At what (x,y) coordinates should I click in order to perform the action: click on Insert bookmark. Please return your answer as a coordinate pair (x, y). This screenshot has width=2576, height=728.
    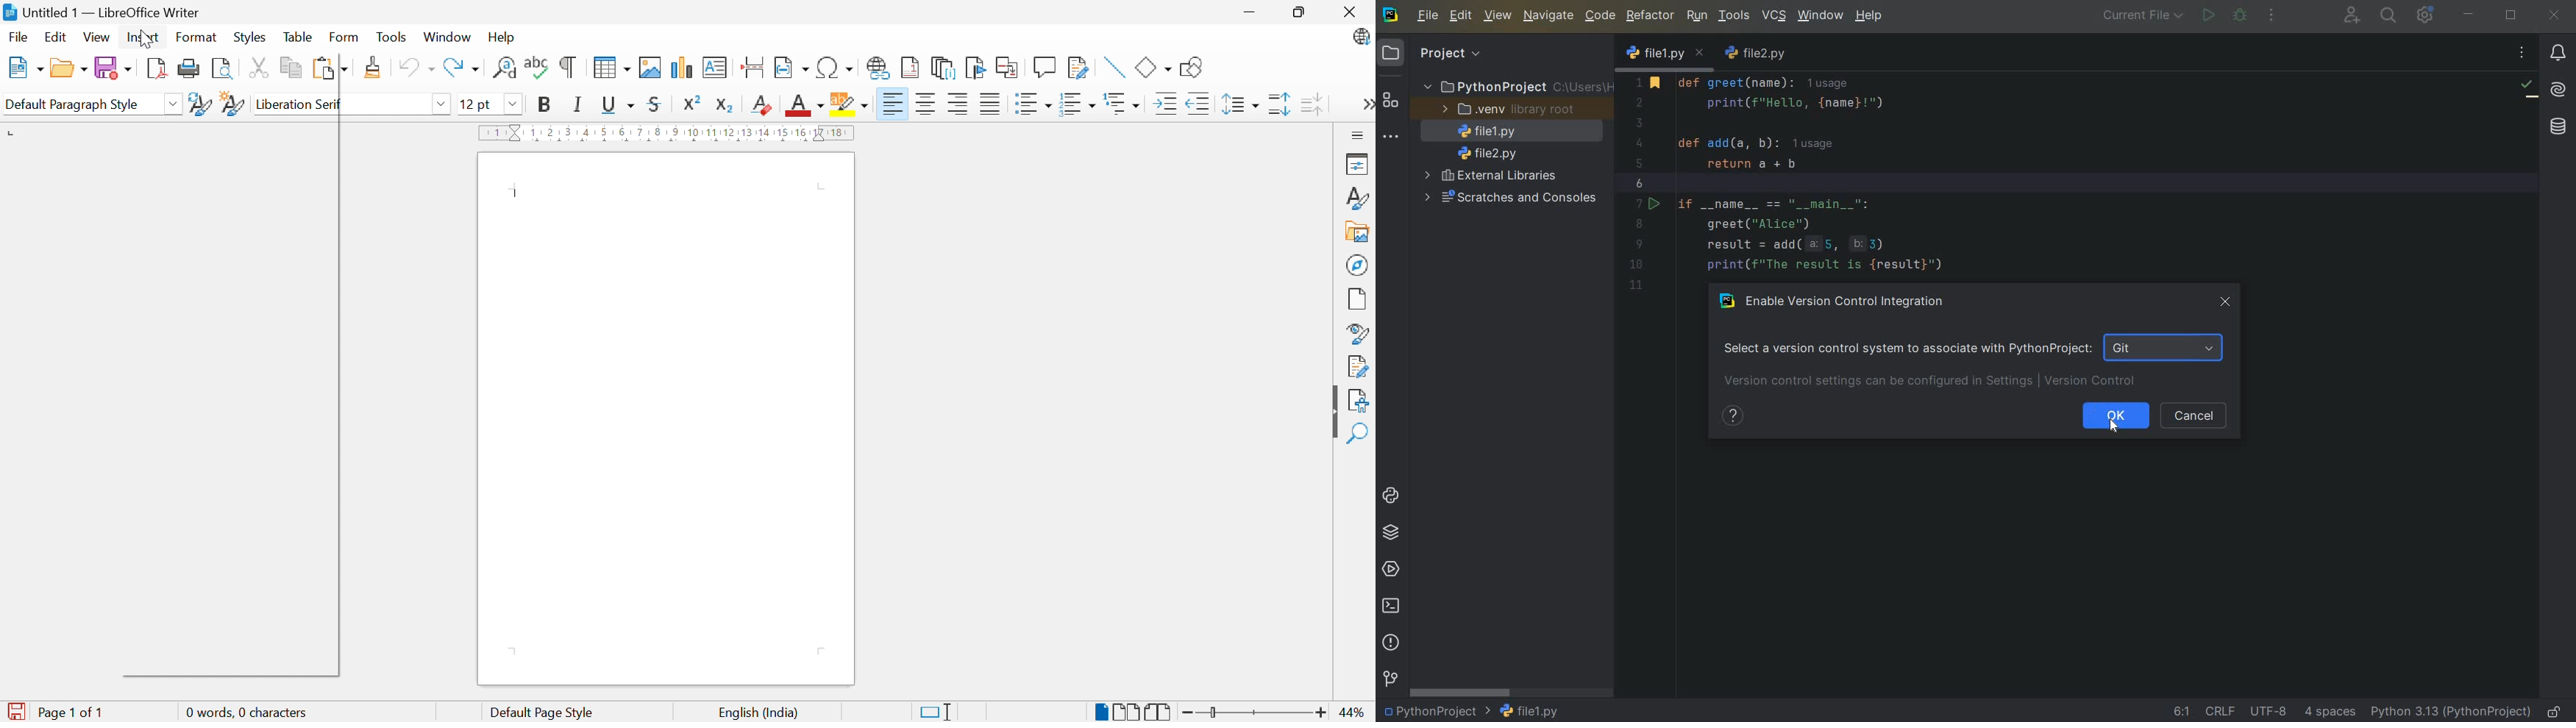
    Looking at the image, I should click on (975, 68).